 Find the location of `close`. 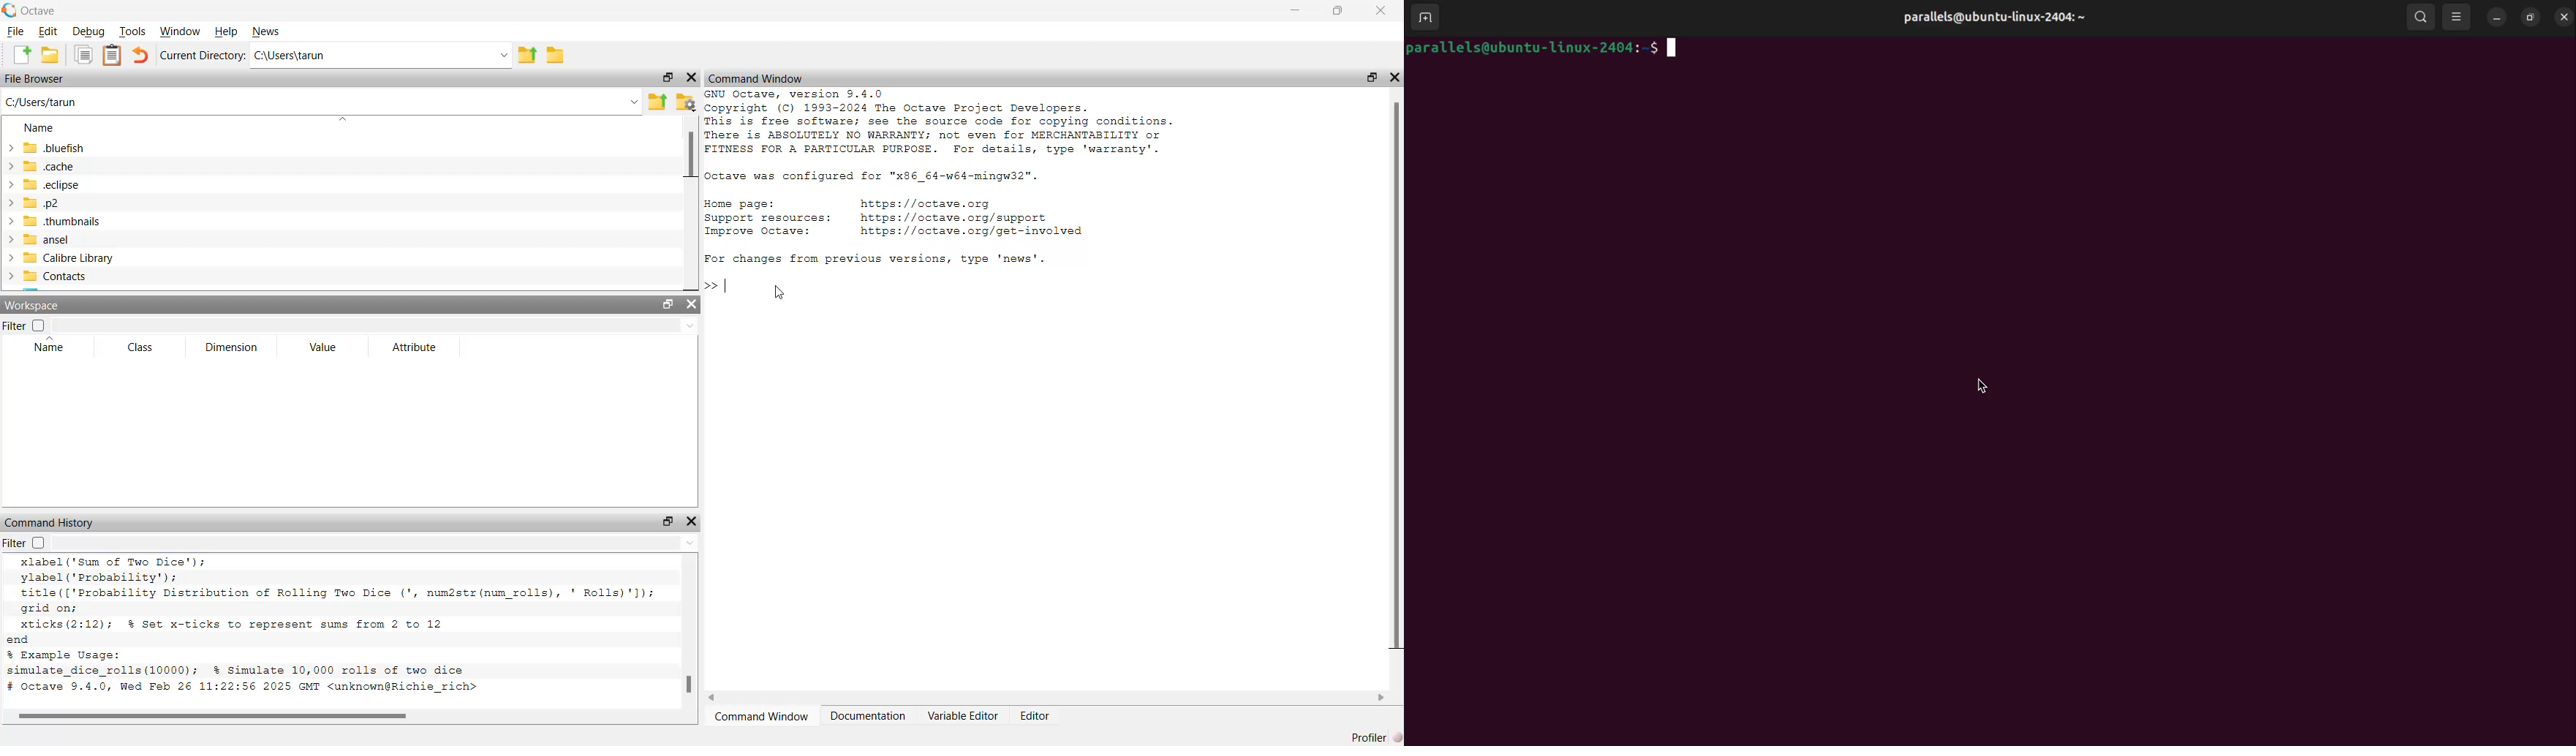

close is located at coordinates (2563, 16).